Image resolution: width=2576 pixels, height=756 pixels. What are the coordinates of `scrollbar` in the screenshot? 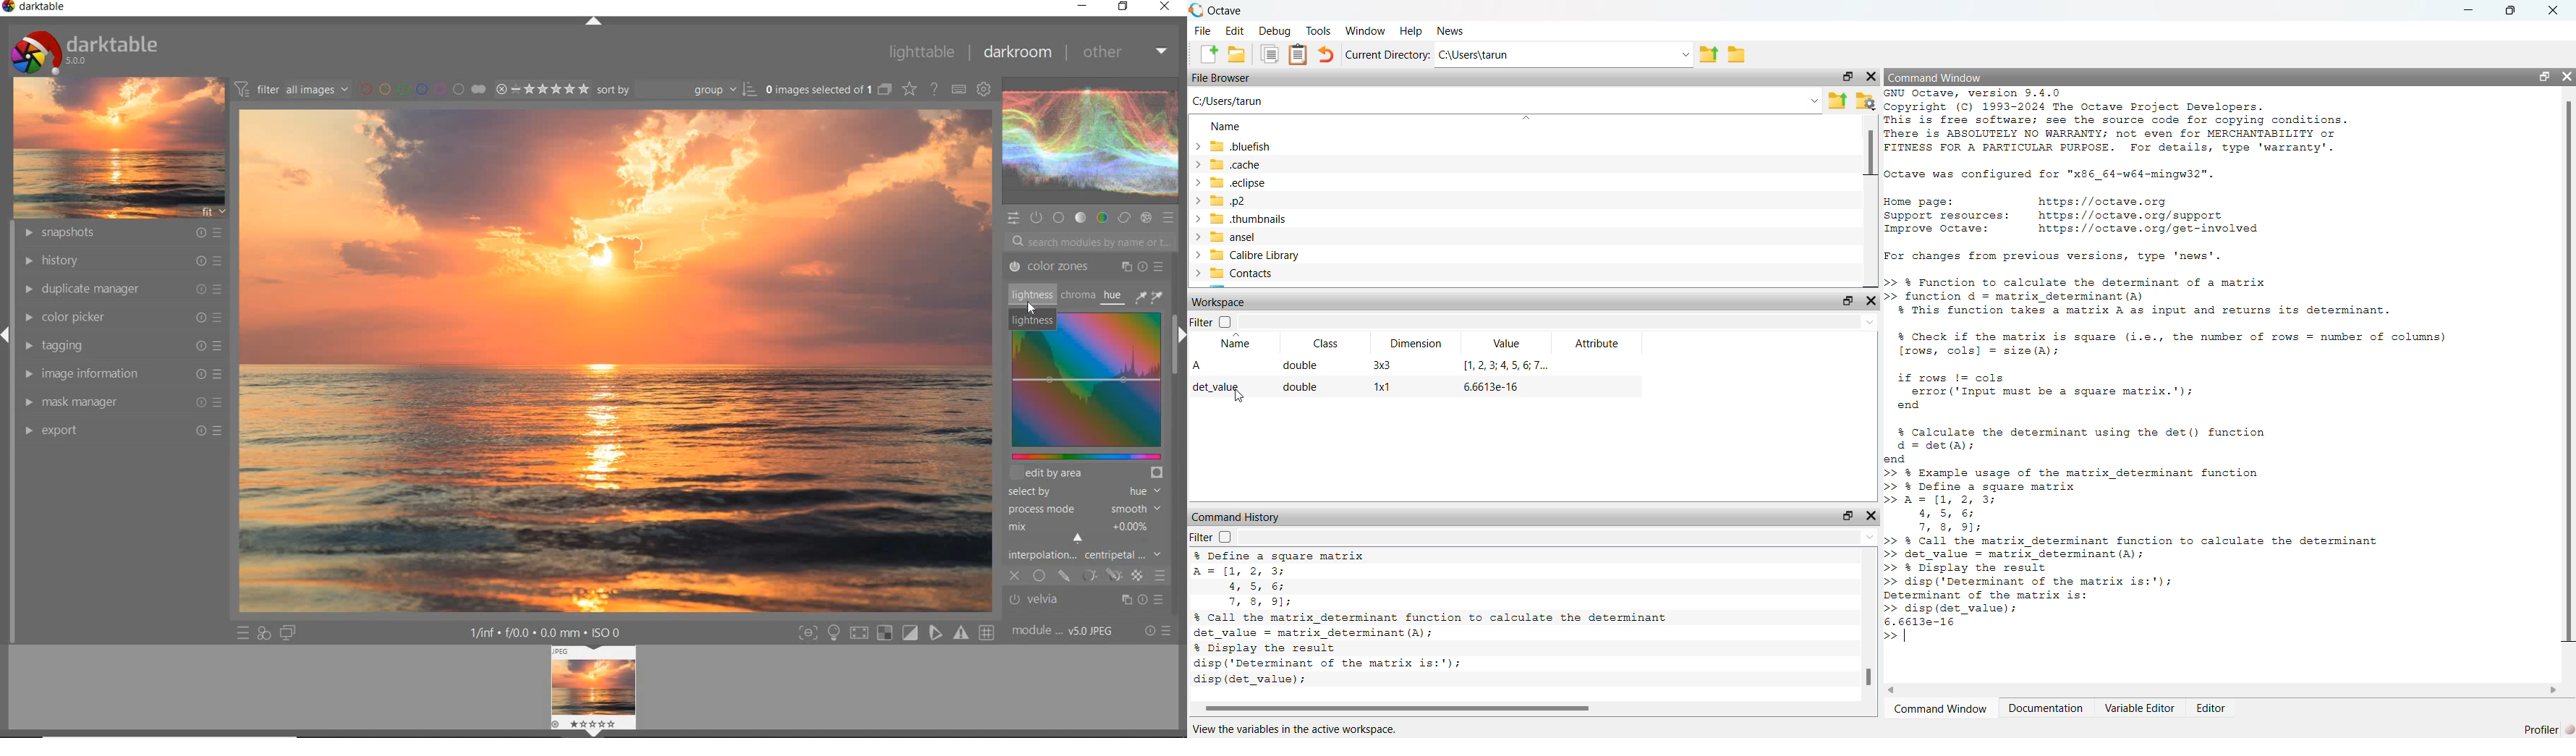 It's located at (2223, 690).